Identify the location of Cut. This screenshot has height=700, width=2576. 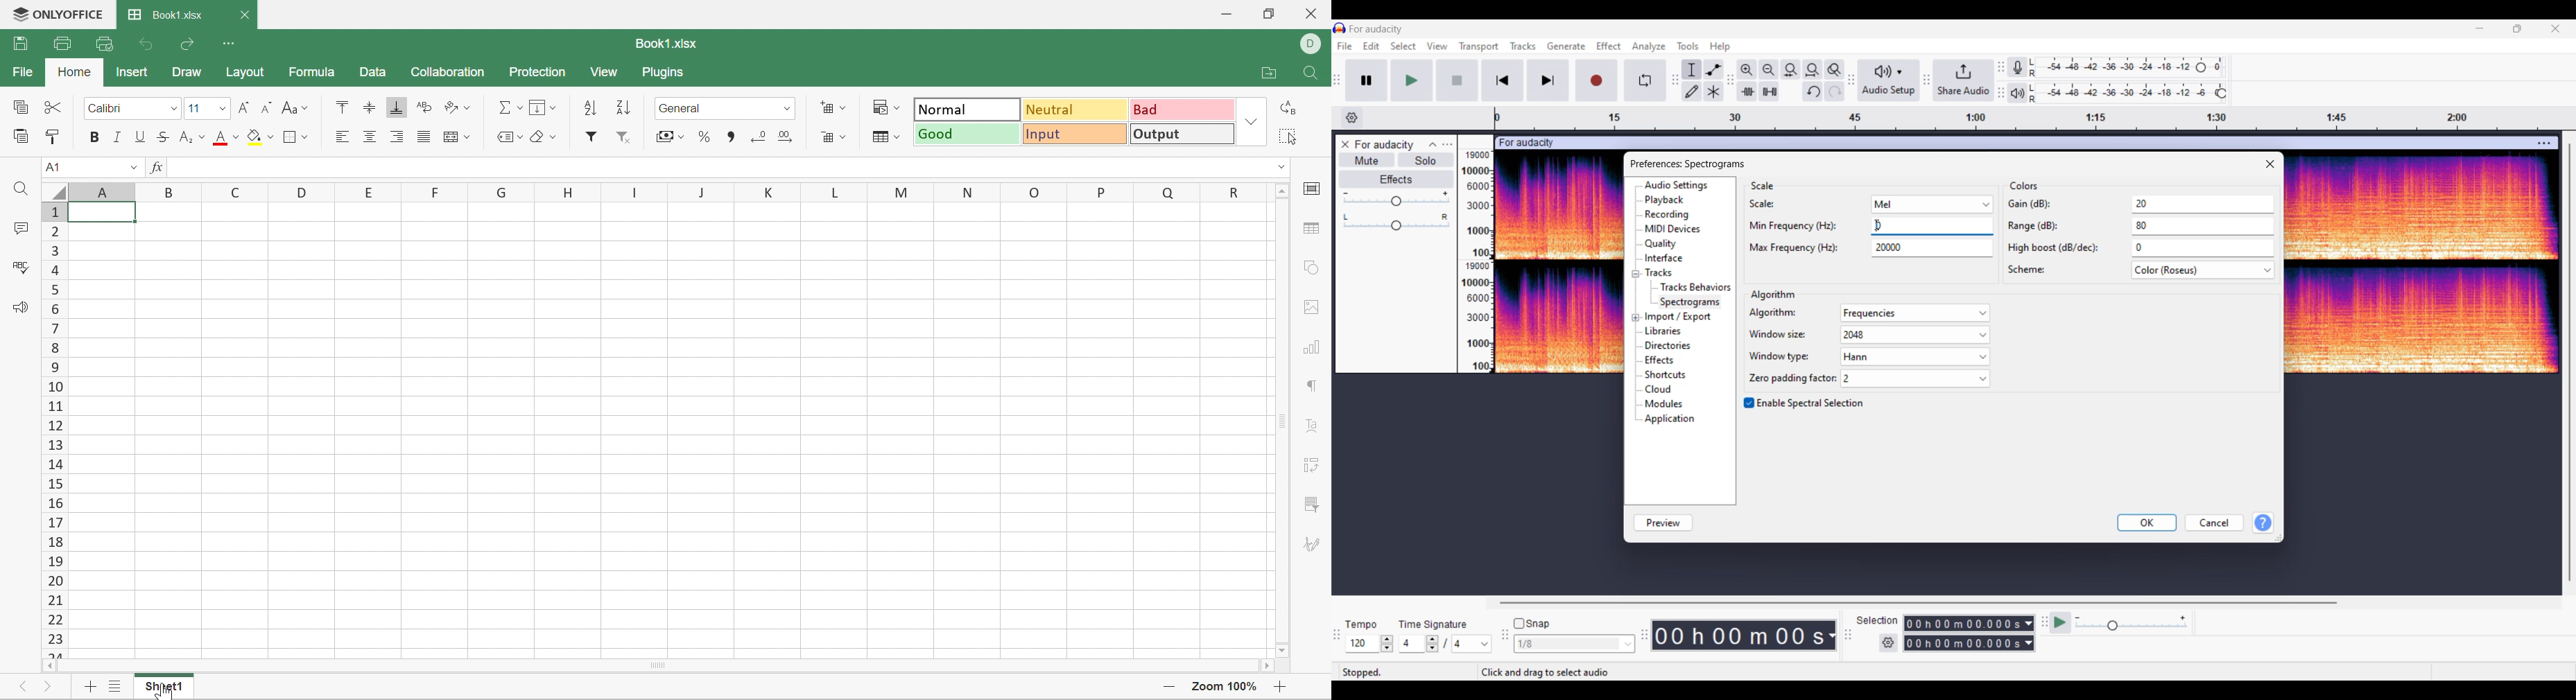
(57, 109).